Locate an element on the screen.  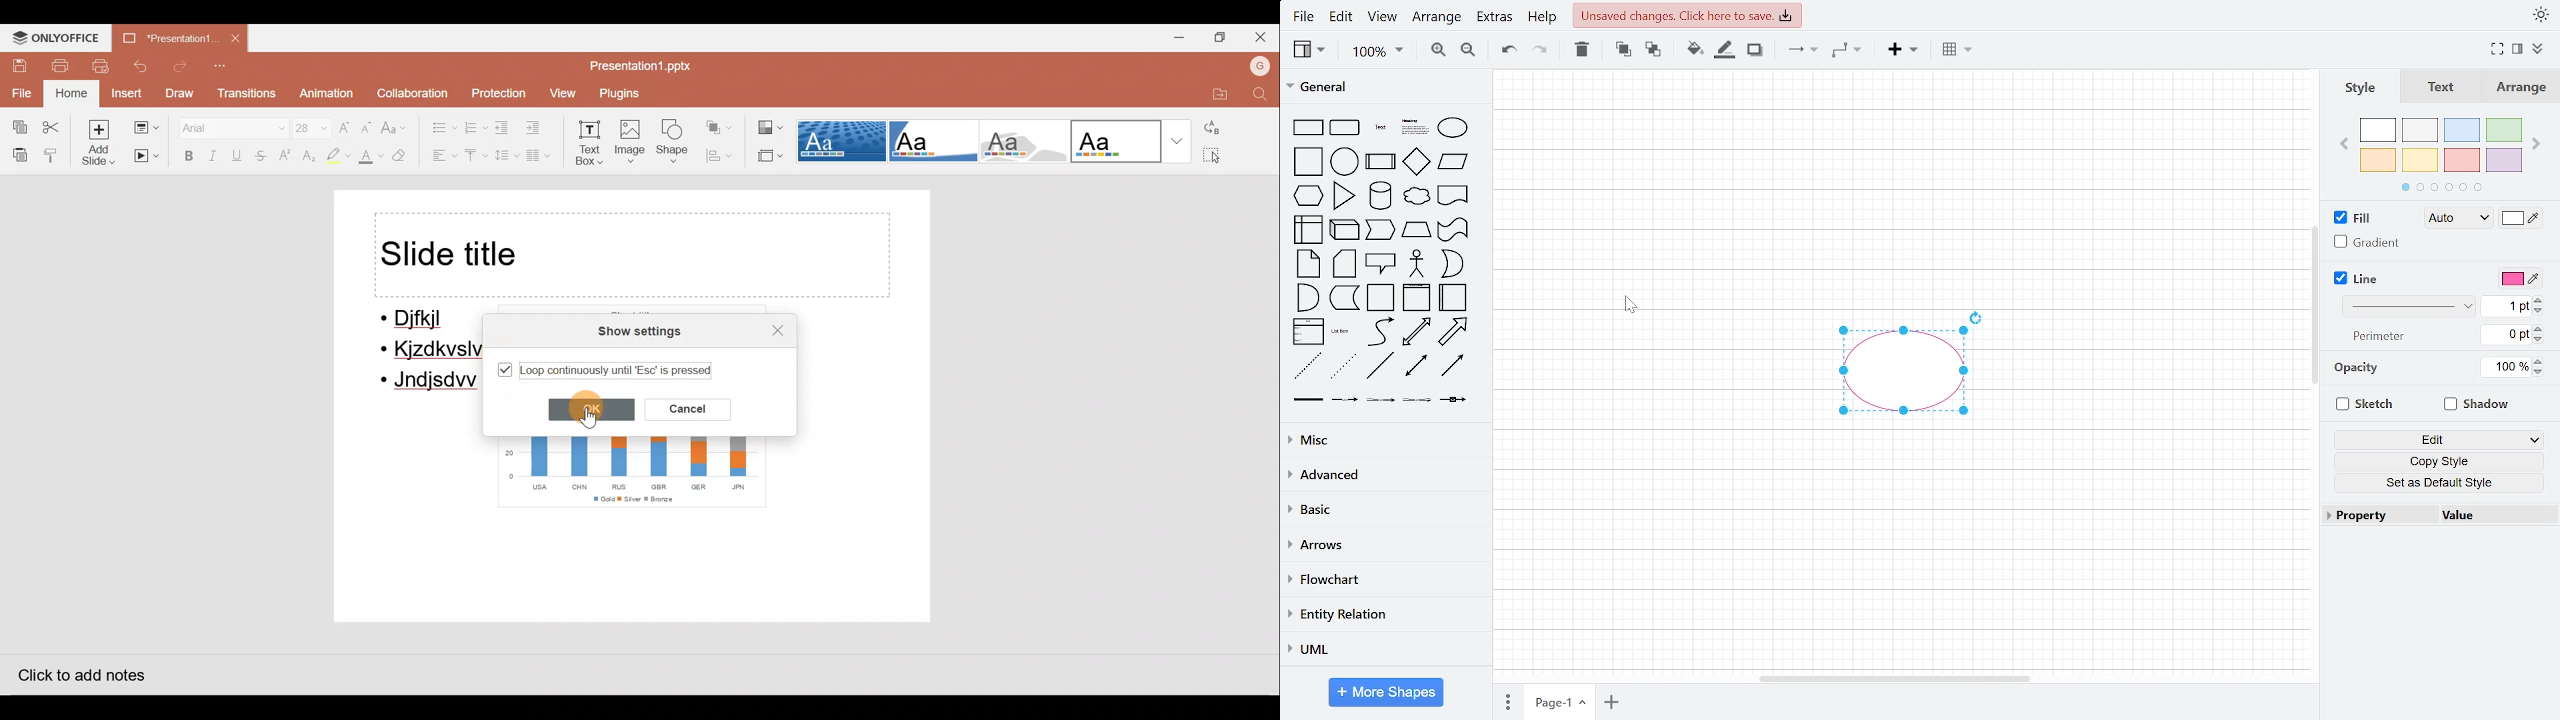
ellipse is located at coordinates (1453, 129).